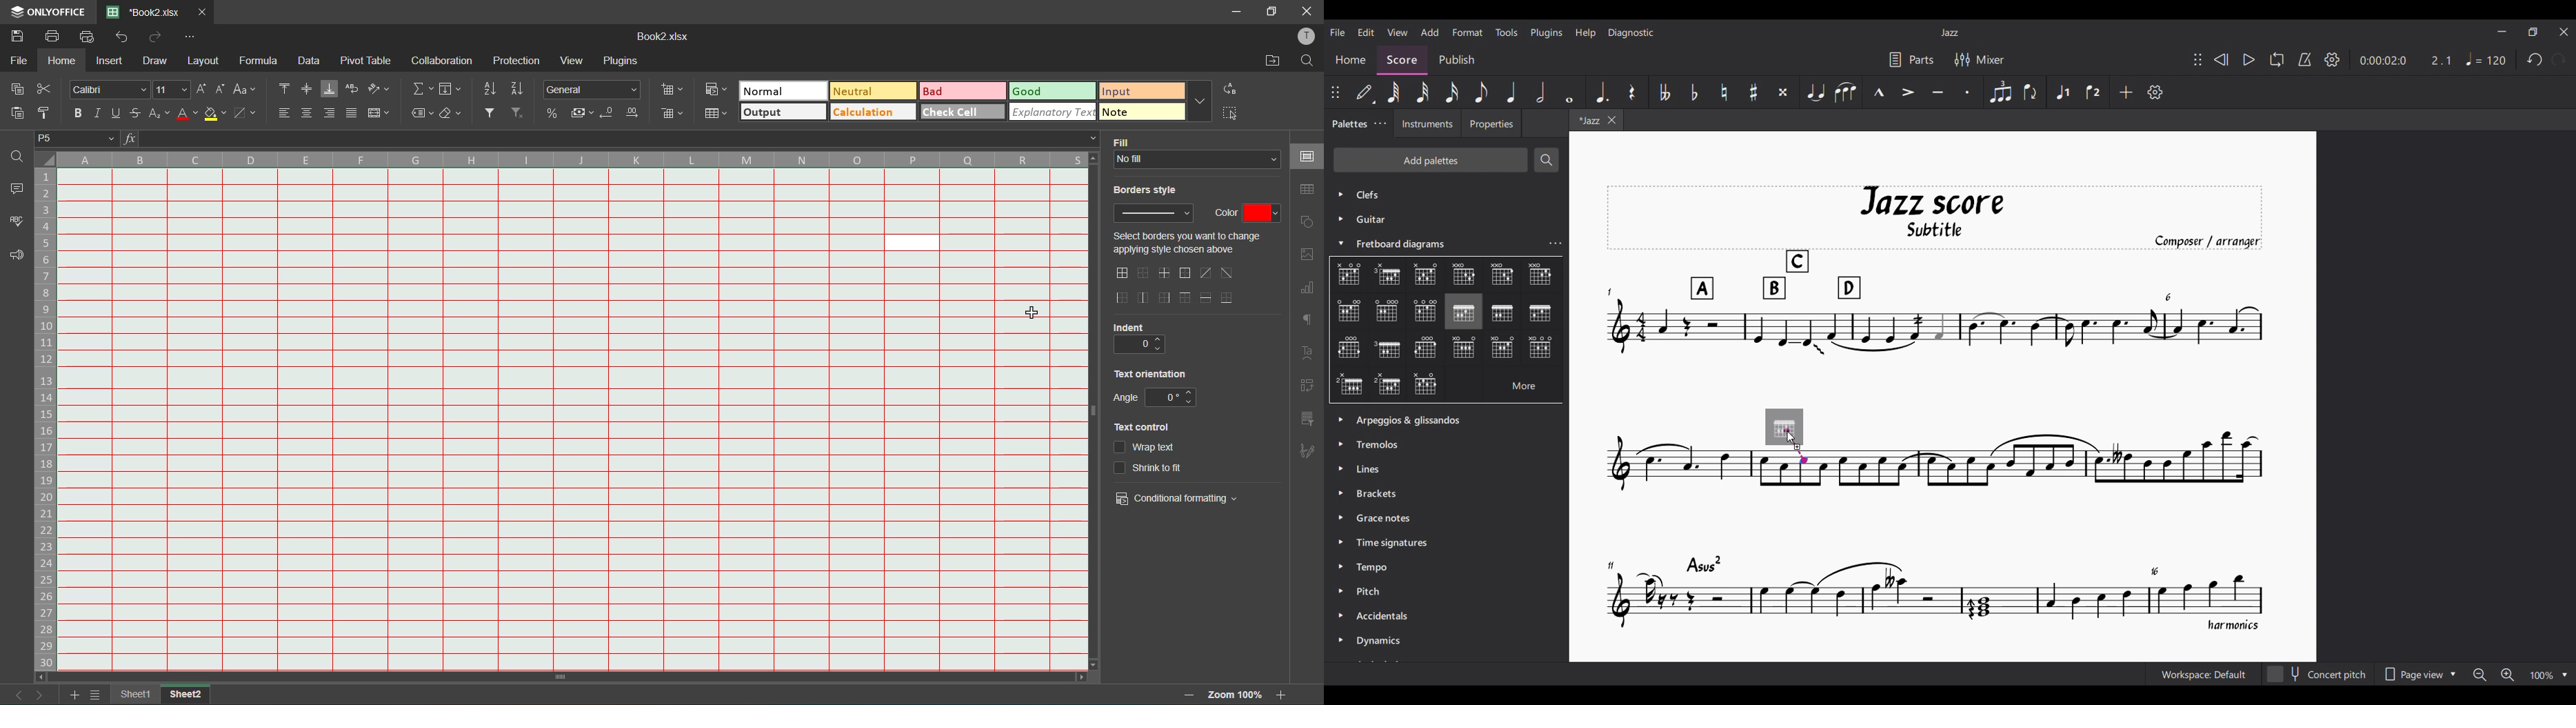 The image size is (2576, 728). What do you see at coordinates (439, 61) in the screenshot?
I see `collaboration` at bounding box center [439, 61].